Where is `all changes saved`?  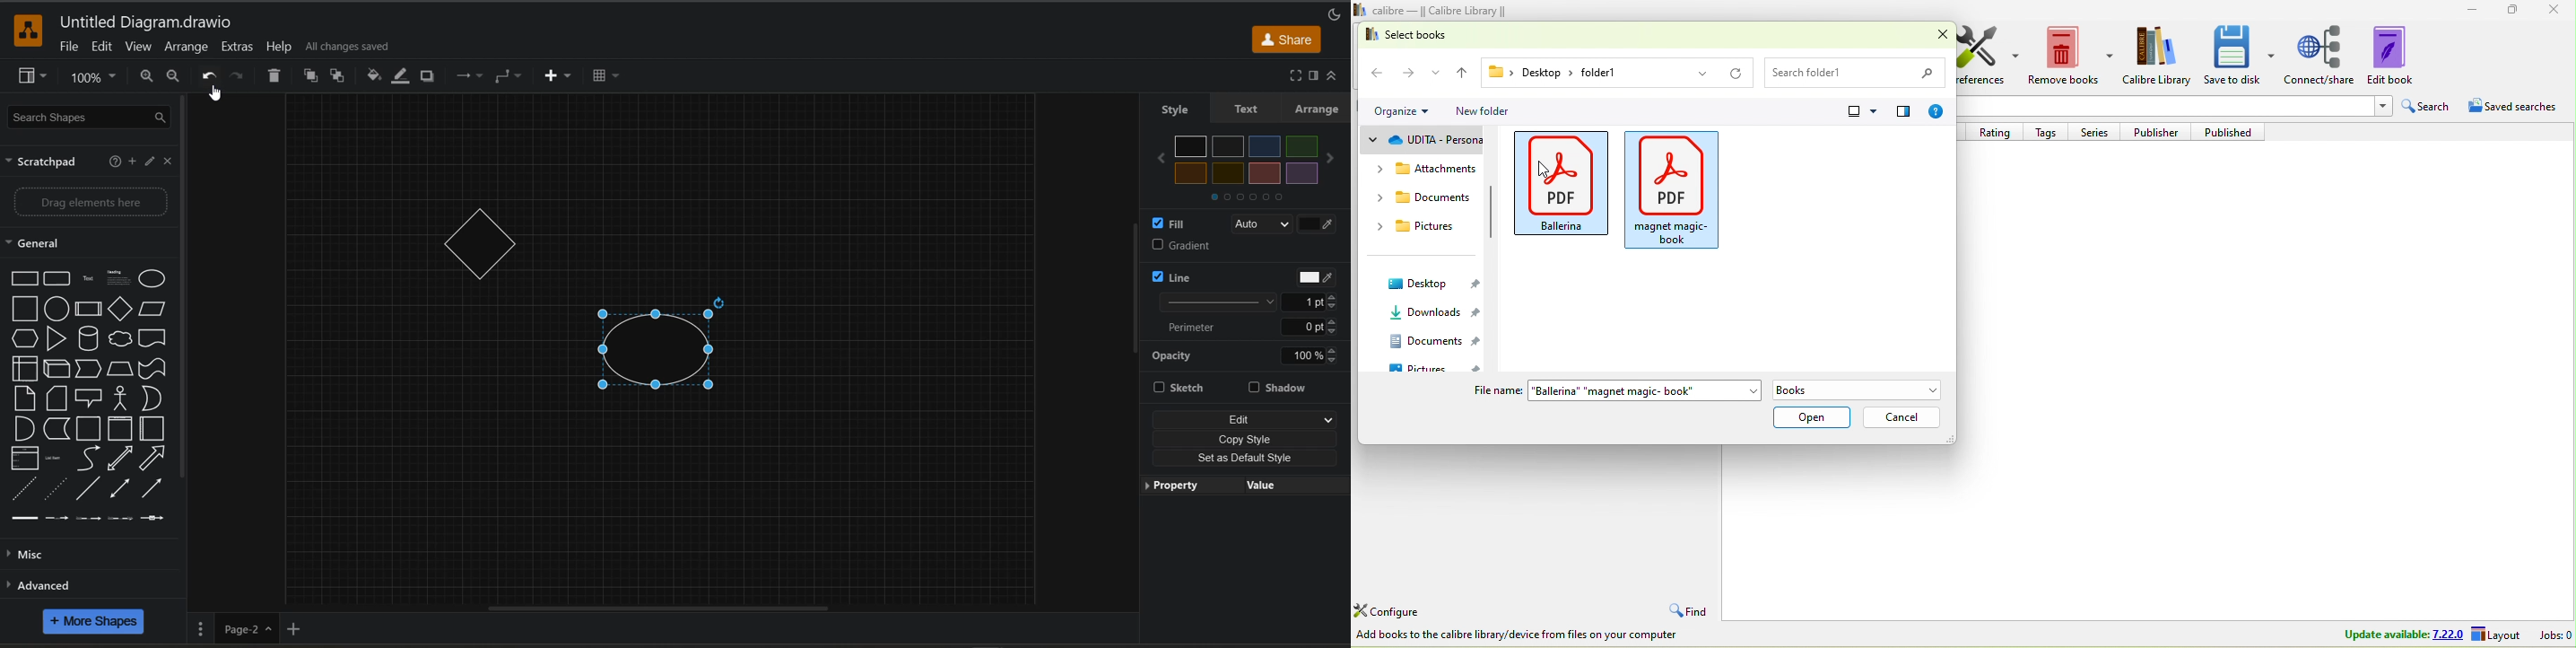
all changes saved is located at coordinates (353, 49).